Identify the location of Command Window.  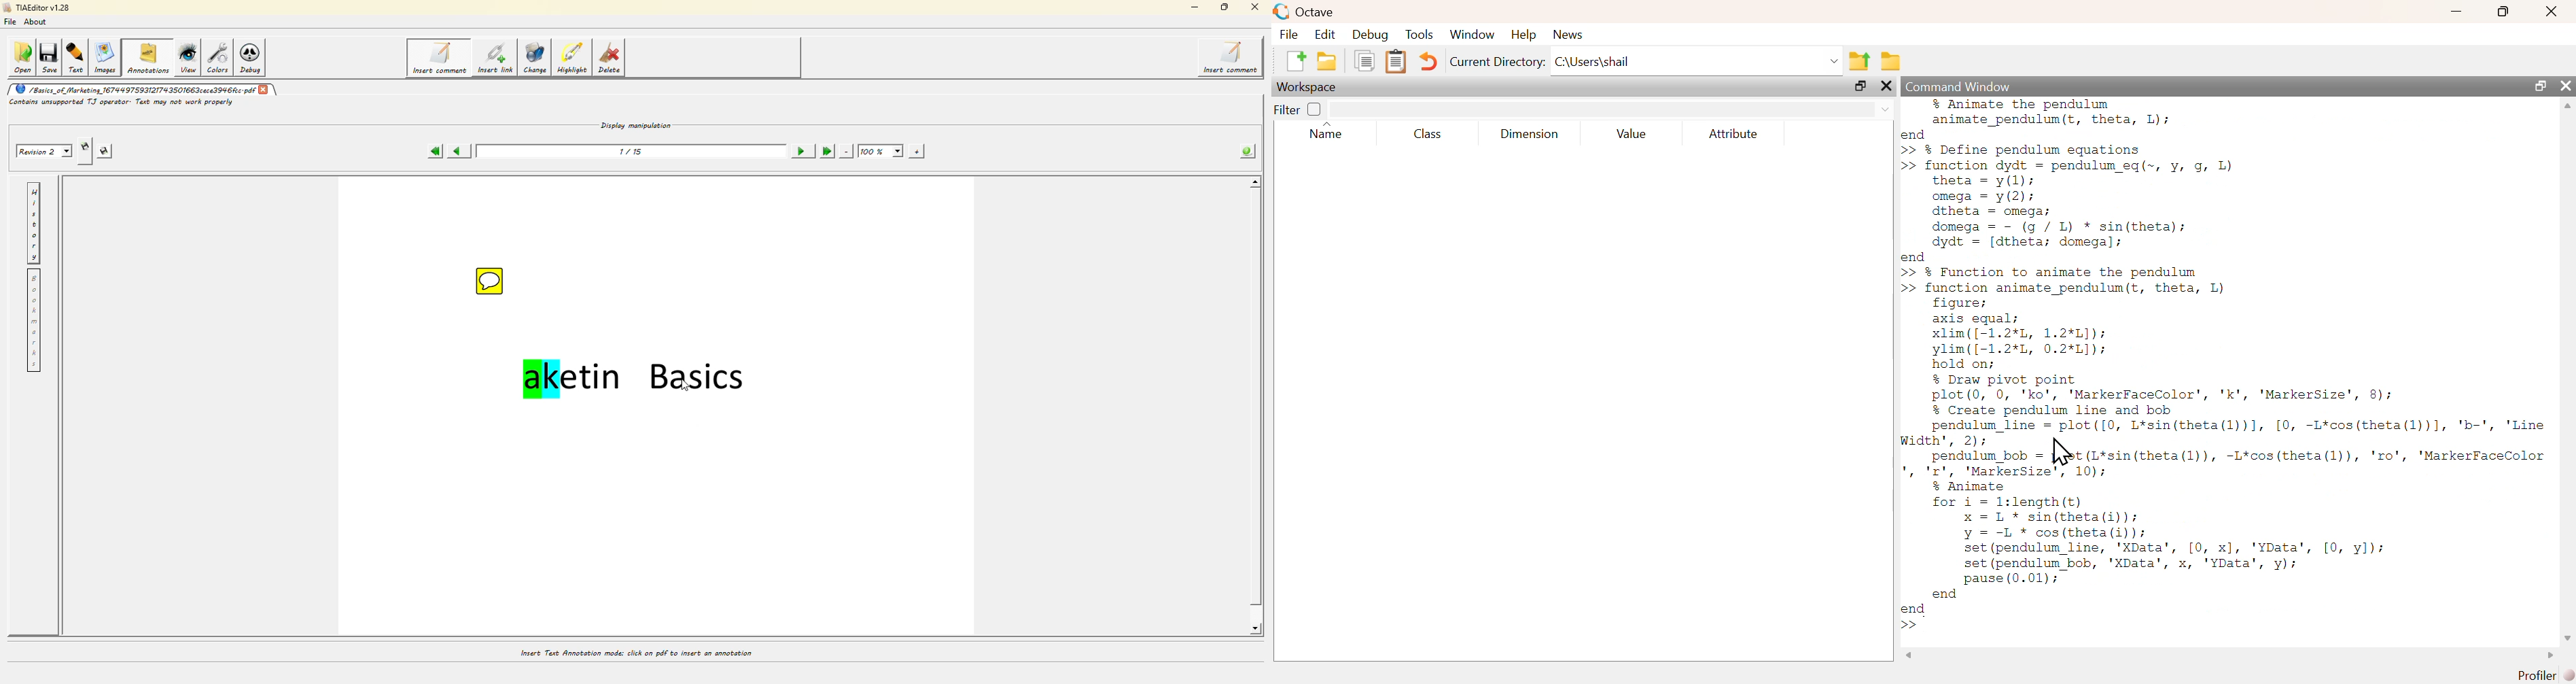
(1966, 86).